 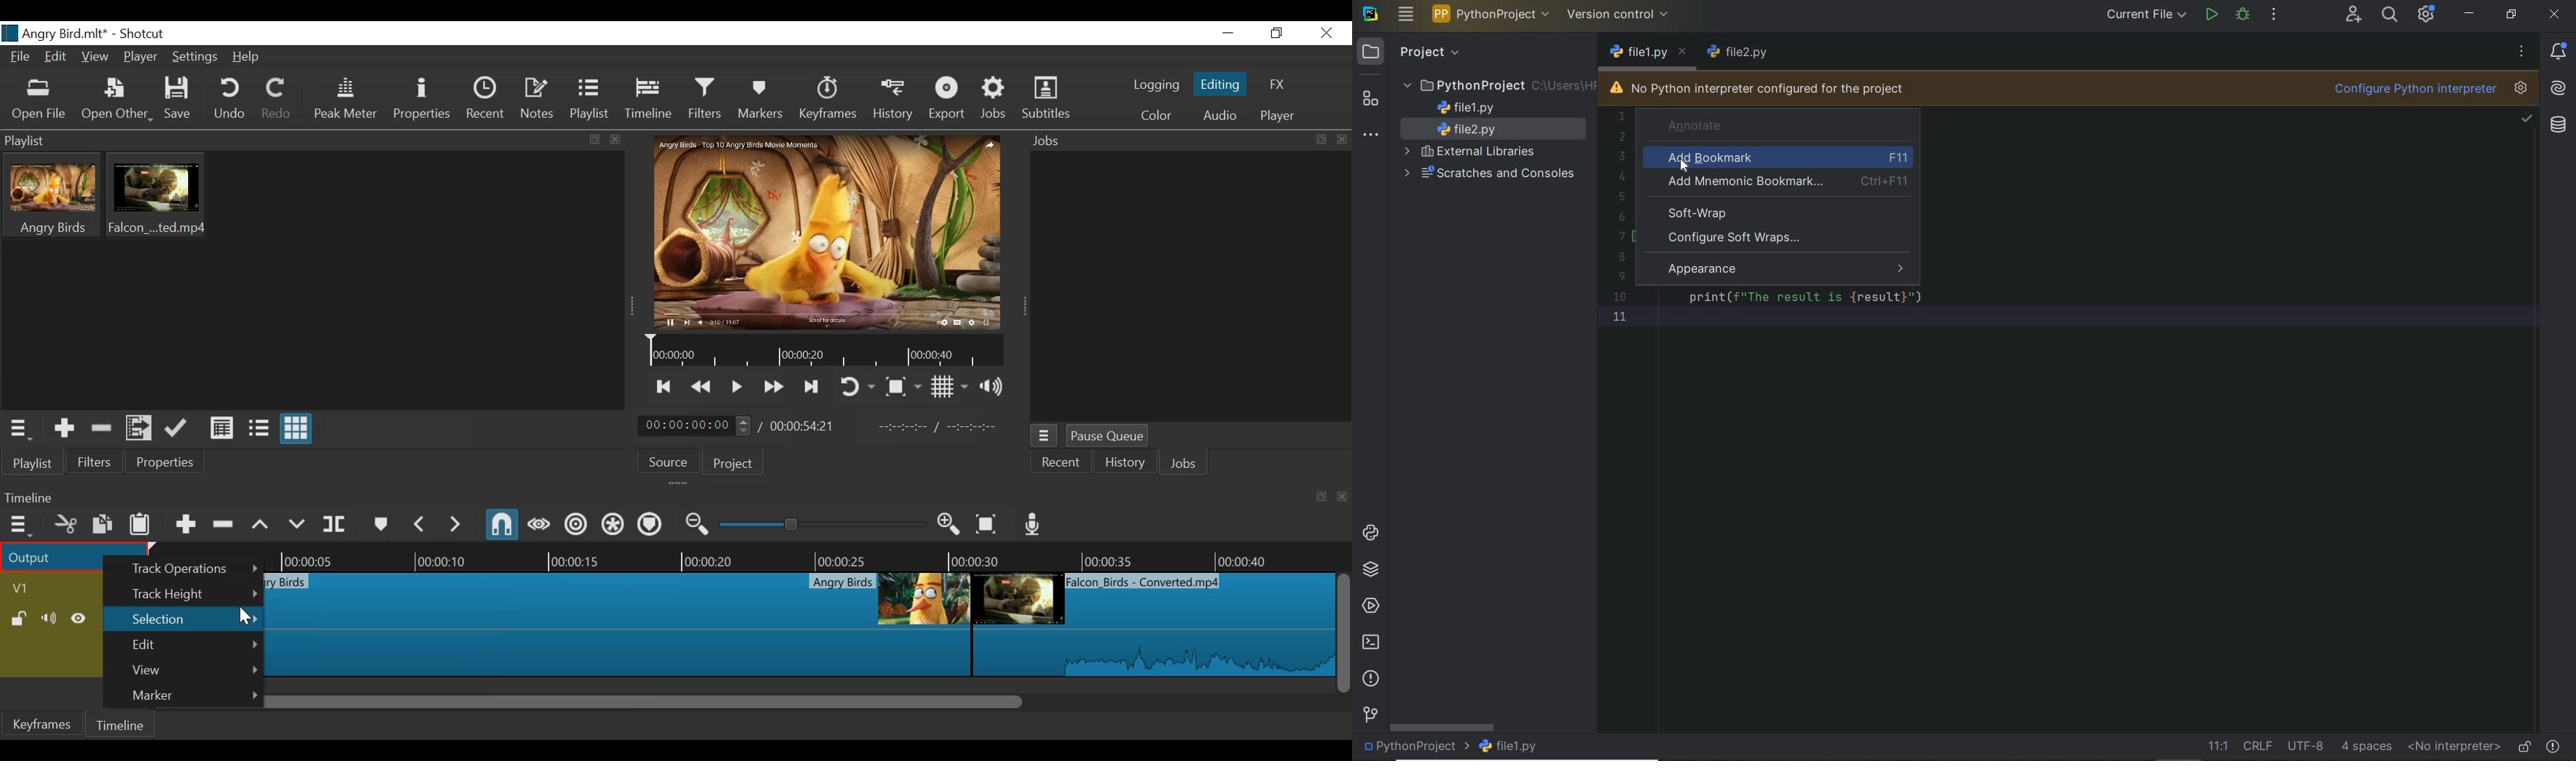 I want to click on line separator, so click(x=2258, y=746).